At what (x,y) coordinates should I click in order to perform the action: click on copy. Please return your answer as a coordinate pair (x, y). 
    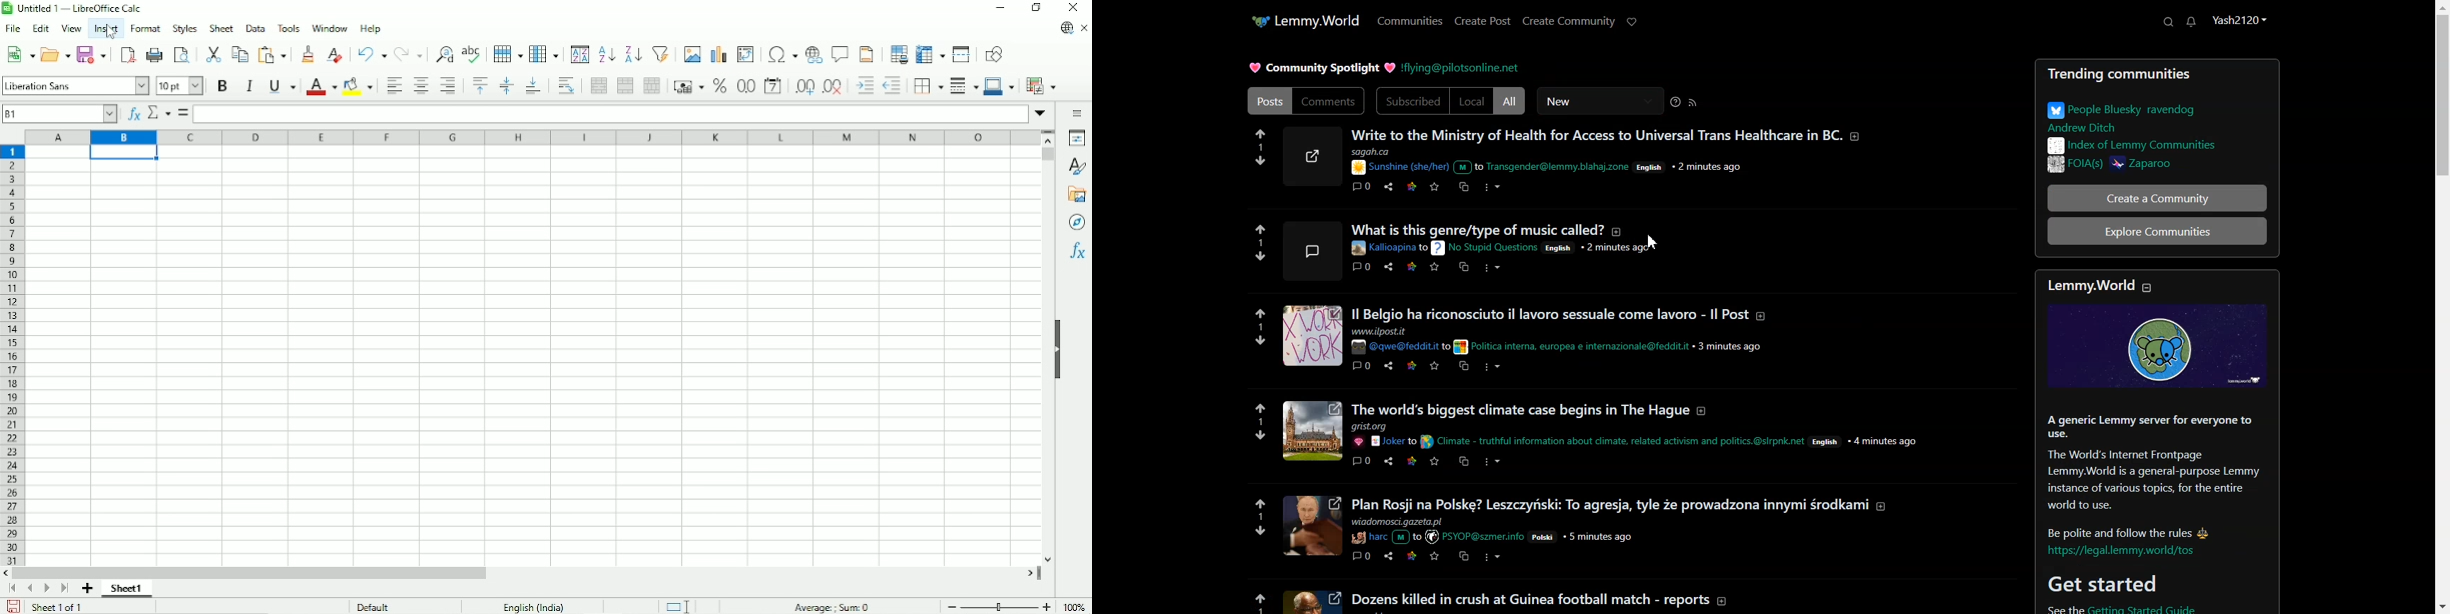
    Looking at the image, I should click on (1465, 558).